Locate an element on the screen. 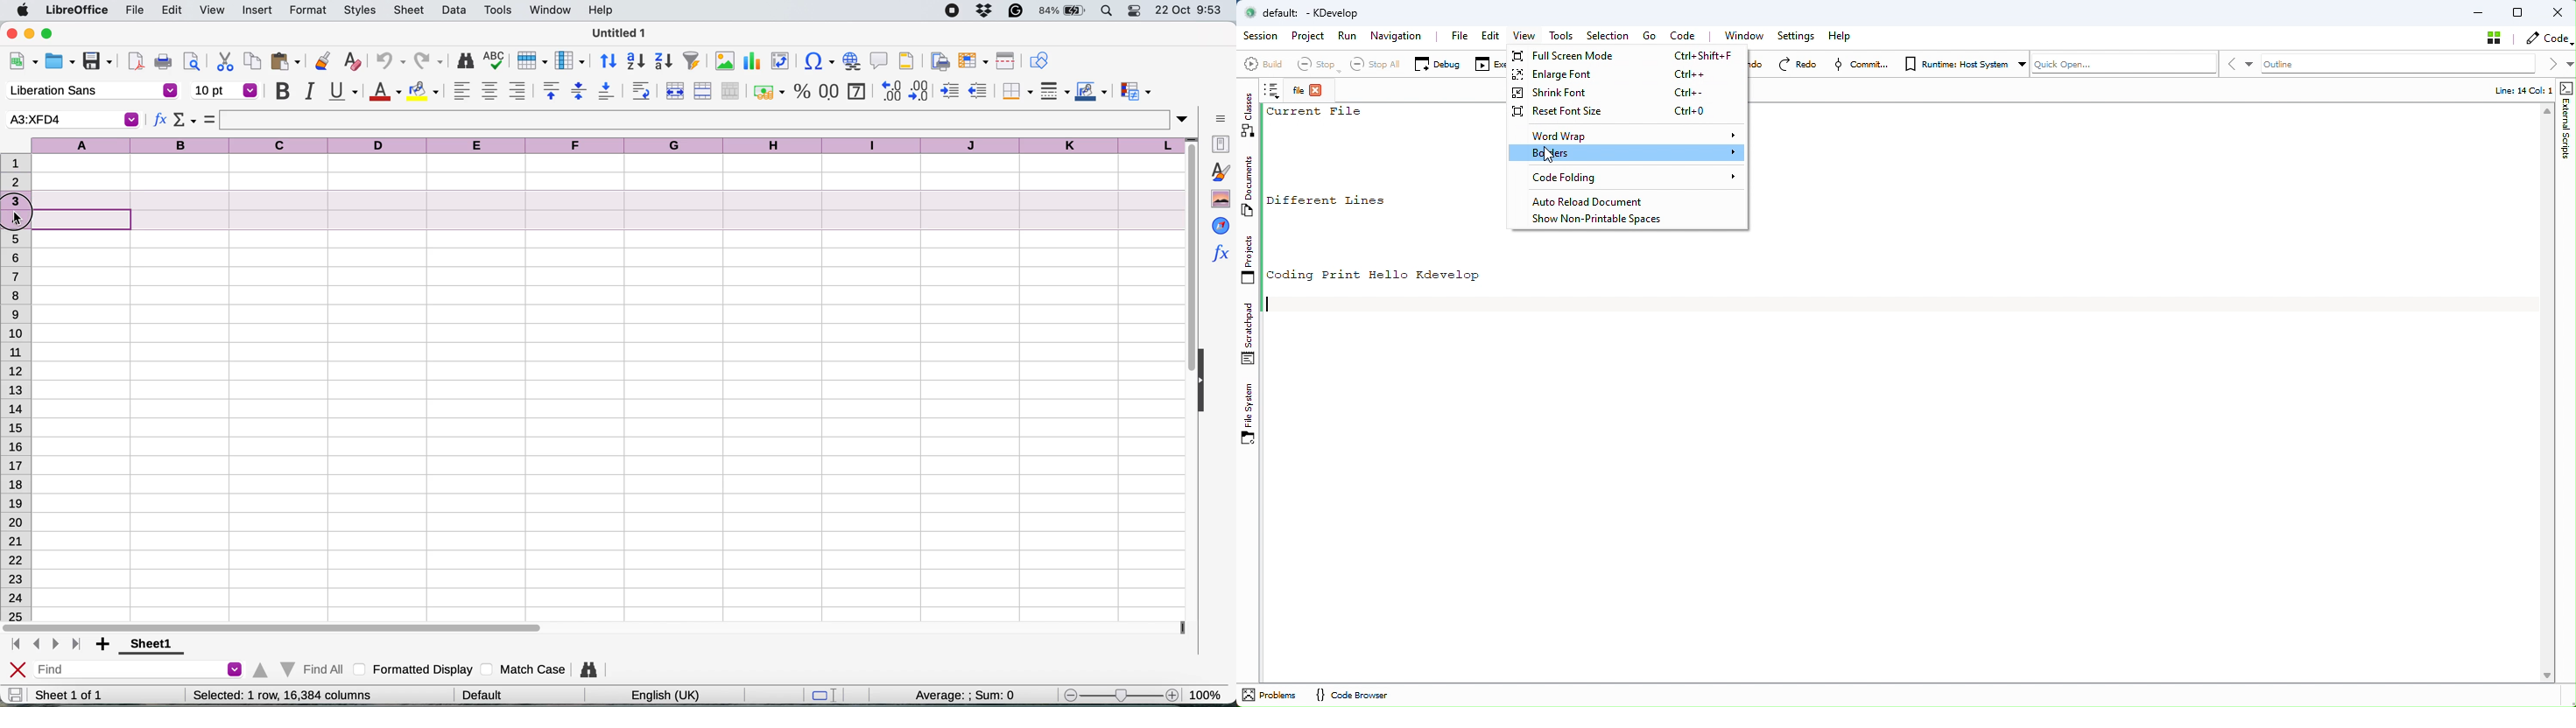 This screenshot has height=728, width=2576. row is located at coordinates (530, 60).